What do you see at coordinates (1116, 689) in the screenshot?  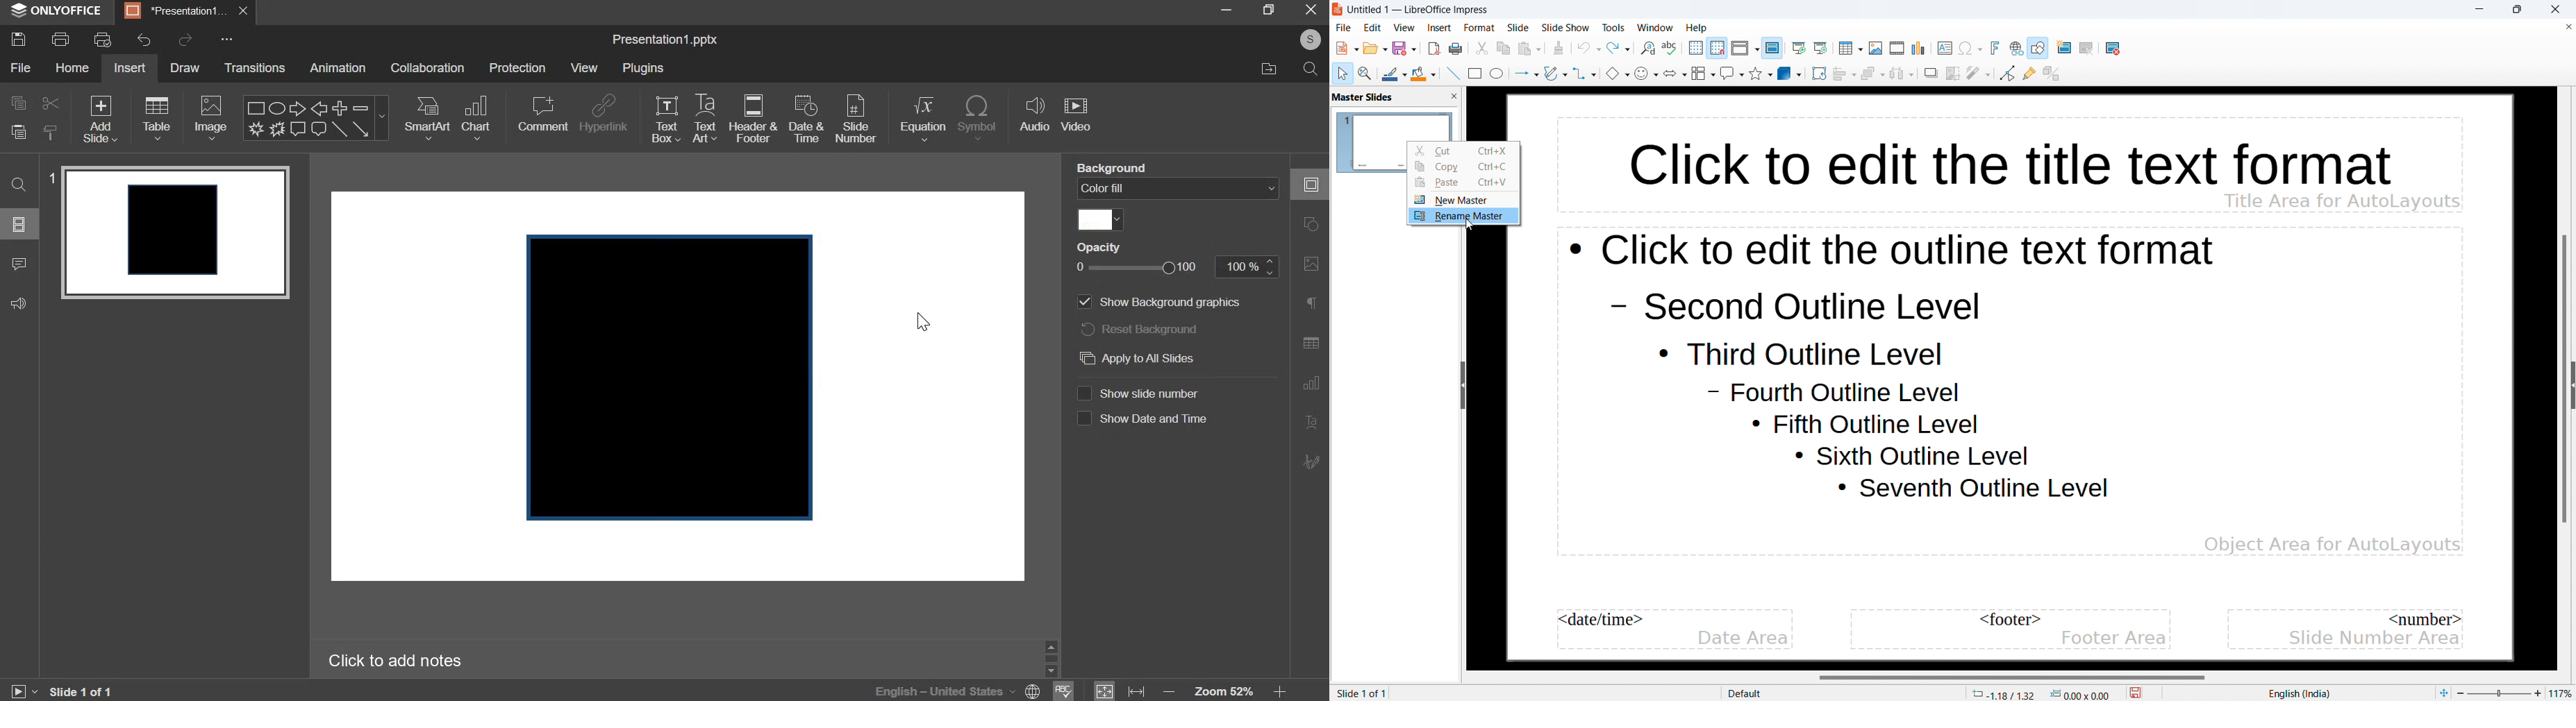 I see `fit` at bounding box center [1116, 689].